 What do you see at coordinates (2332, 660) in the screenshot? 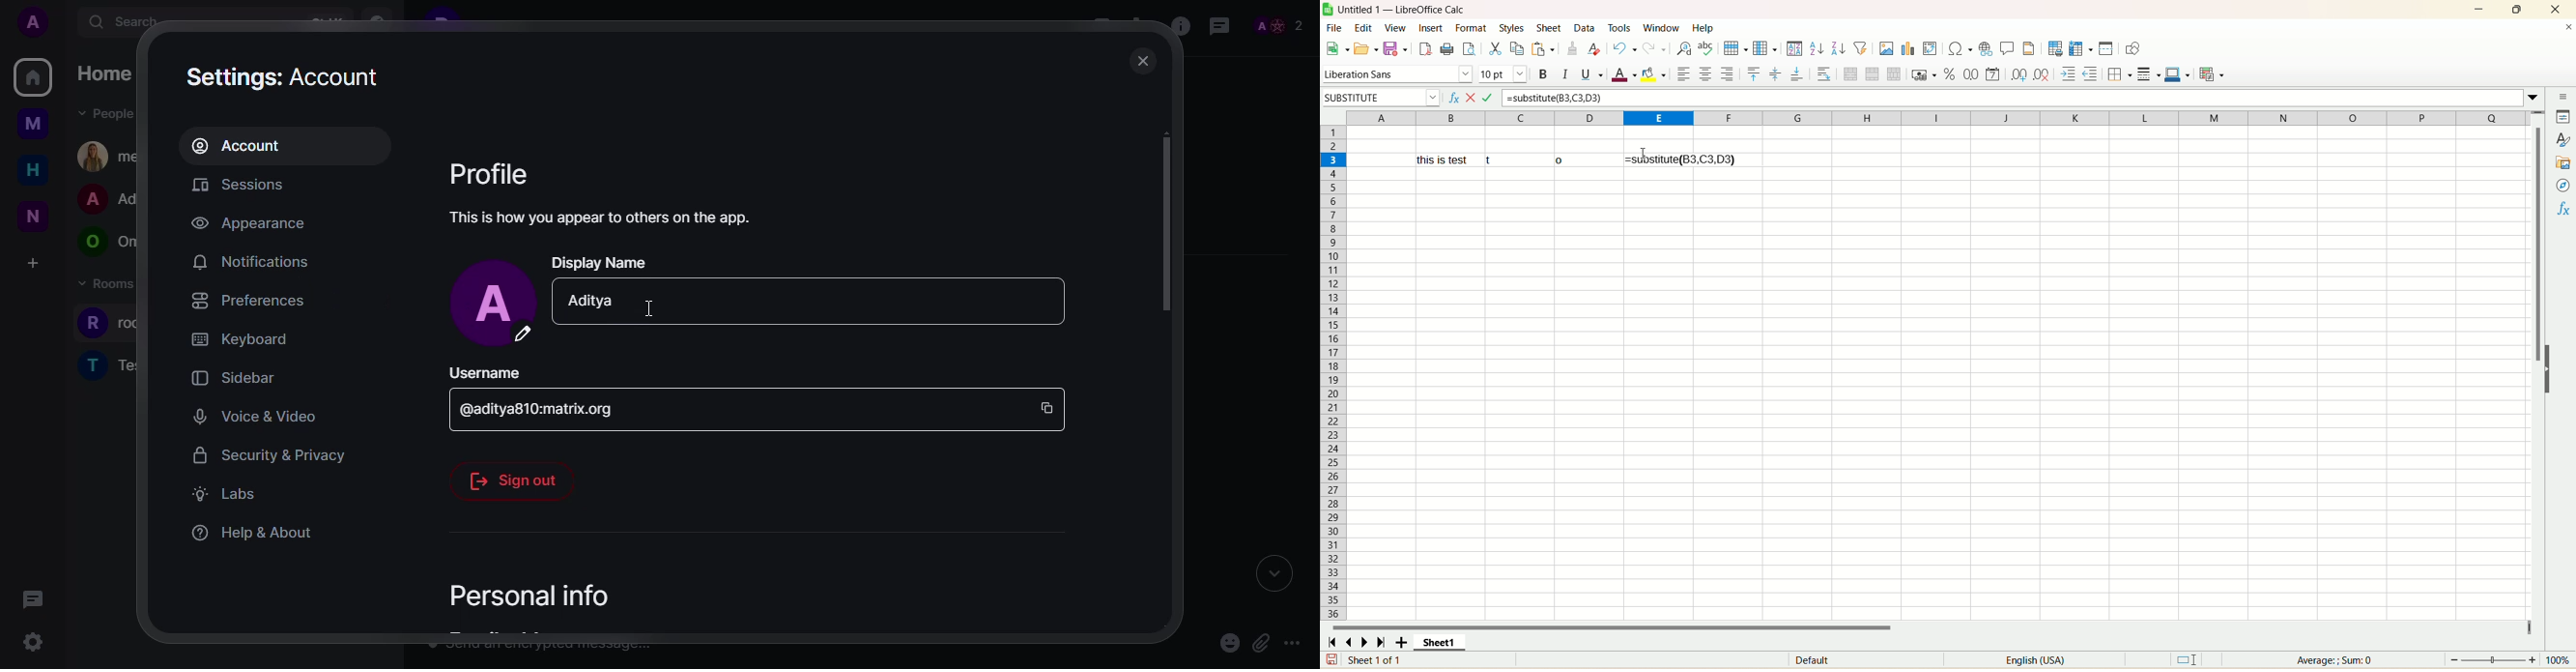
I see `average` at bounding box center [2332, 660].